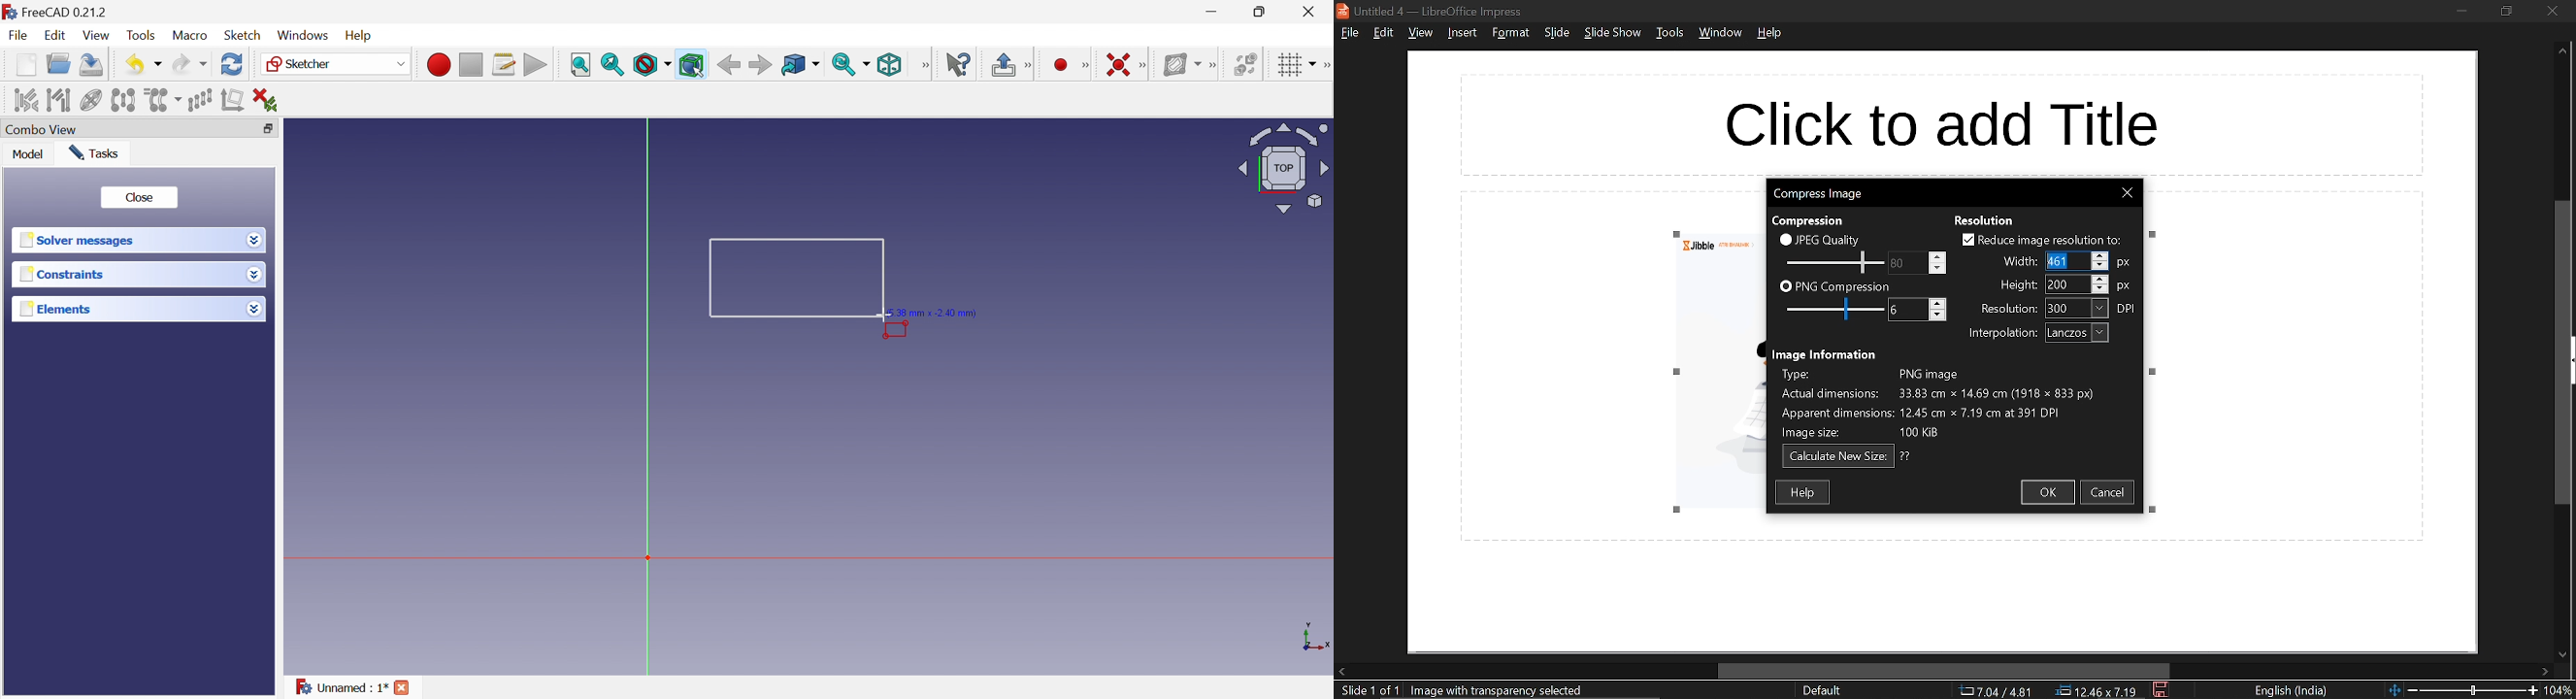  What do you see at coordinates (2111, 494) in the screenshot?
I see `cancel` at bounding box center [2111, 494].